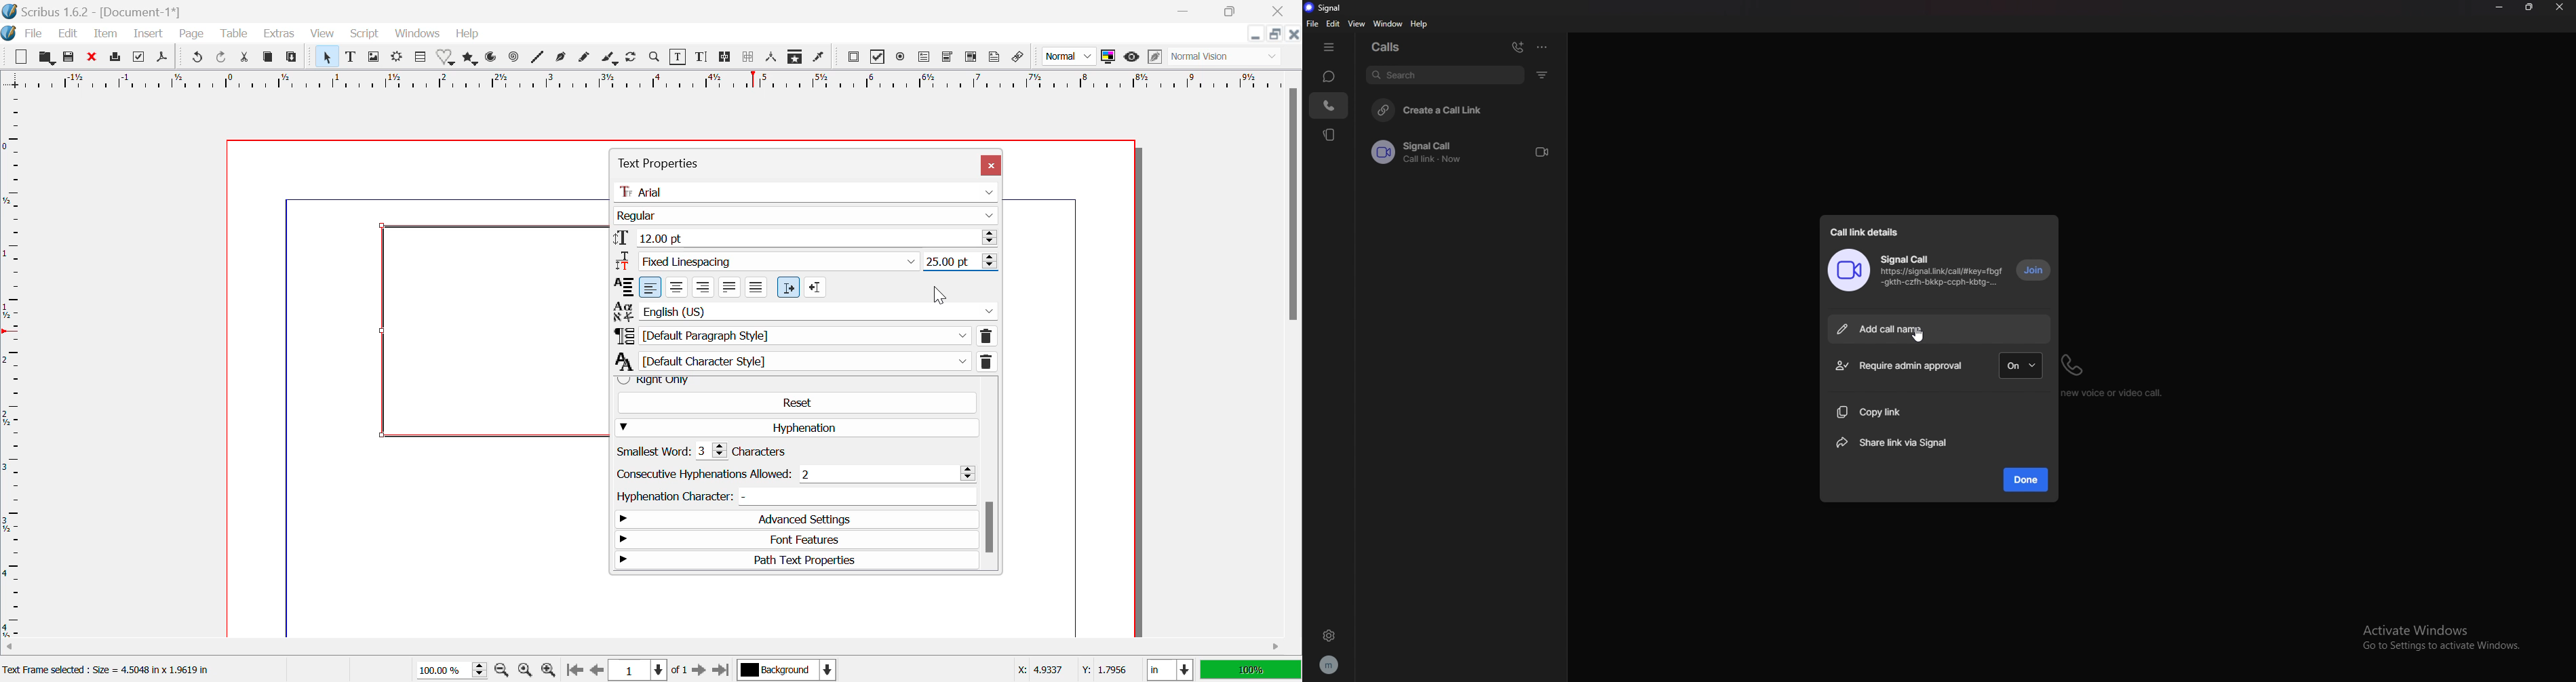 This screenshot has height=700, width=2576. I want to click on Text Annotation, so click(996, 58).